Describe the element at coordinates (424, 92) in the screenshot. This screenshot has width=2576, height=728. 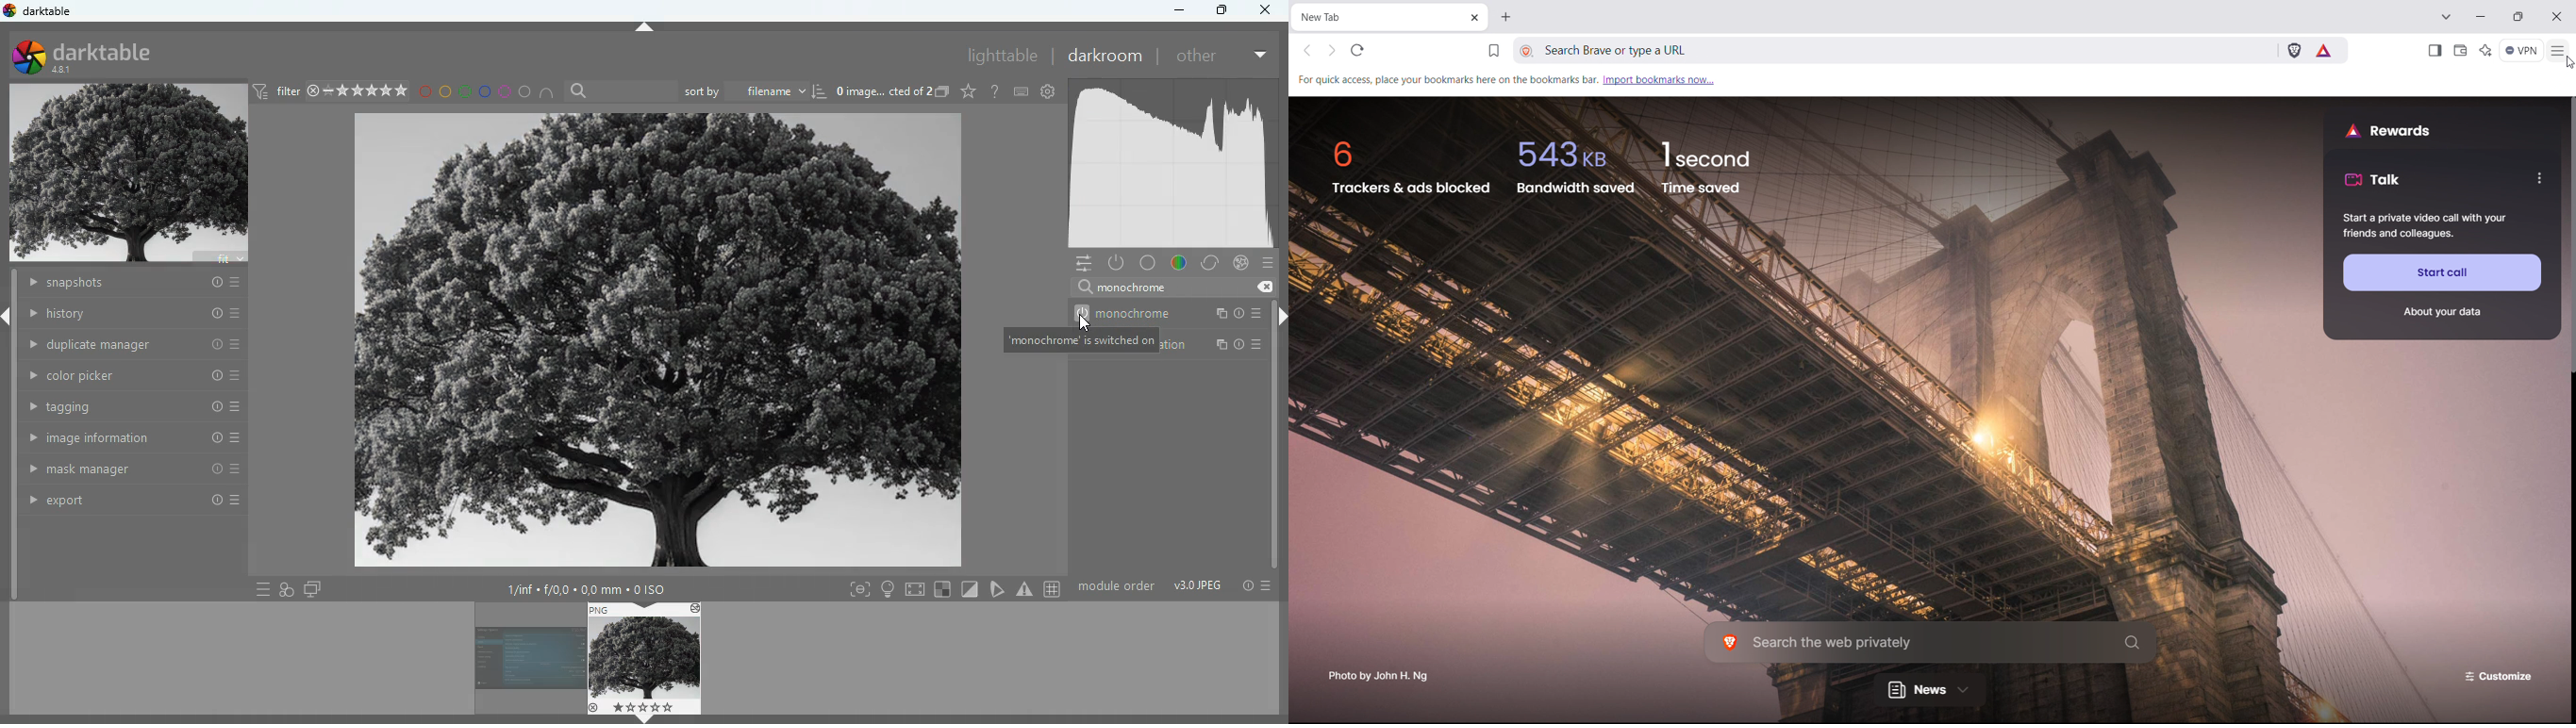
I see `red` at that location.